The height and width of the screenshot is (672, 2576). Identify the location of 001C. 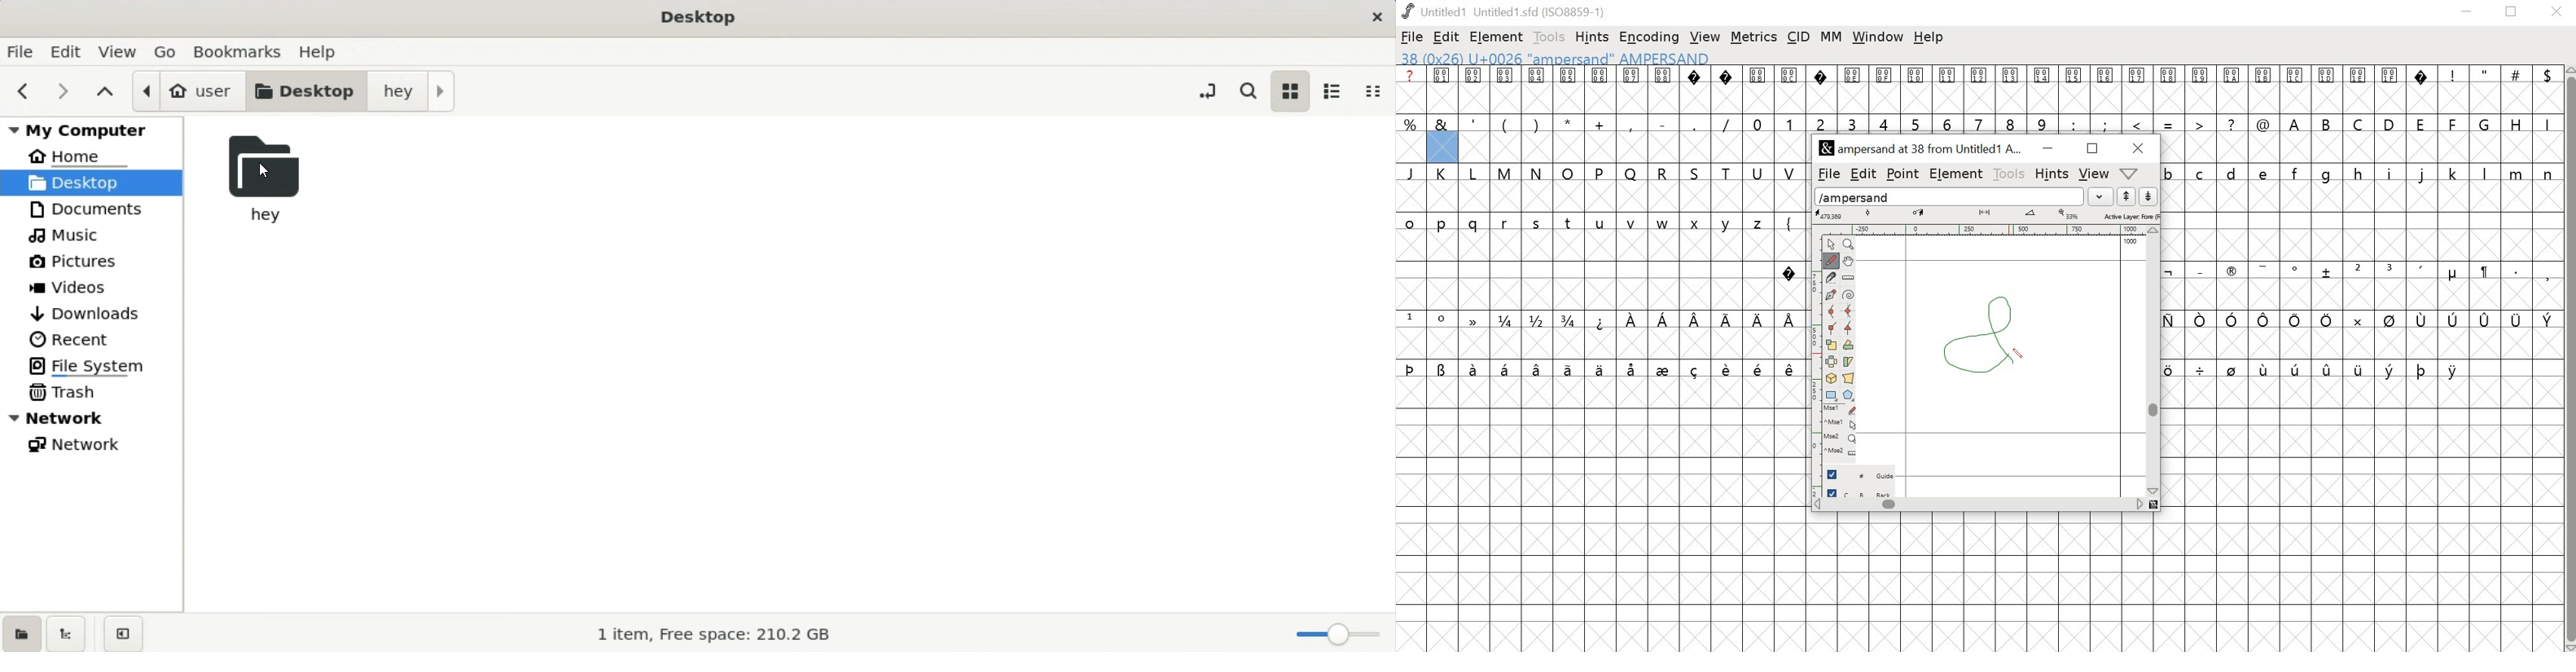
(2296, 90).